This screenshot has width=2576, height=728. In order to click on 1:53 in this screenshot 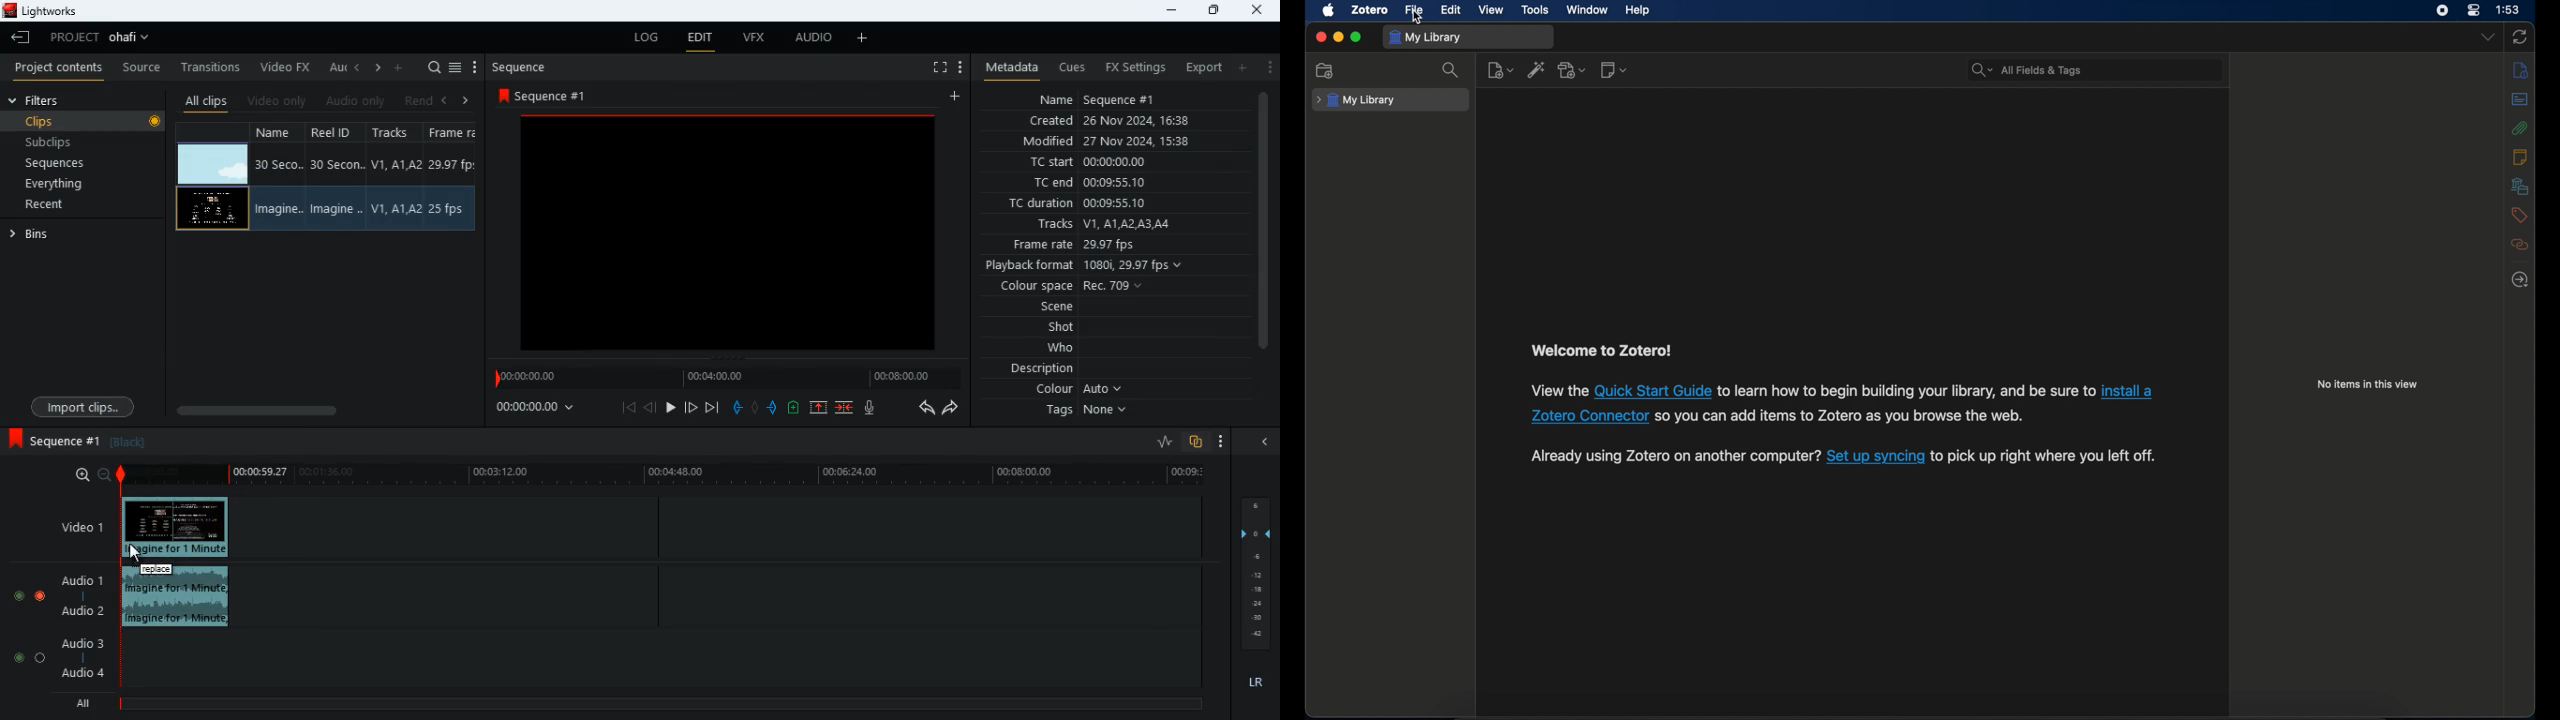, I will do `click(2509, 11)`.